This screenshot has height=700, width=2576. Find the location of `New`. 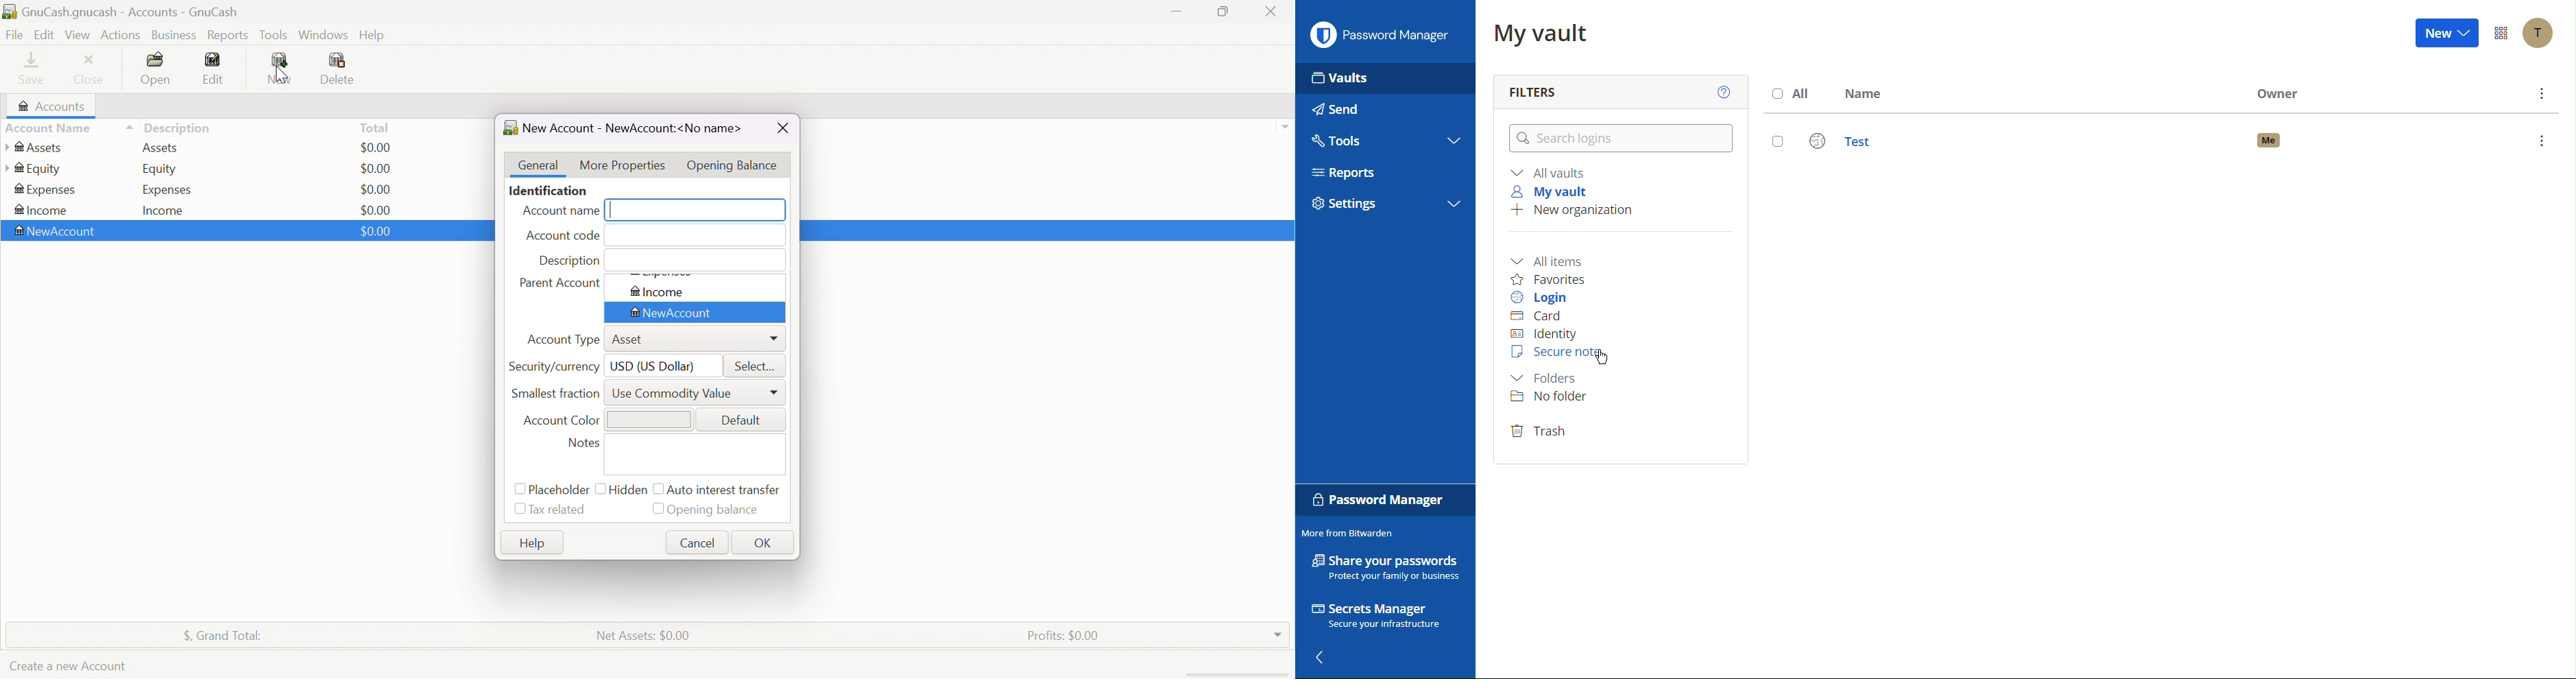

New is located at coordinates (283, 70).